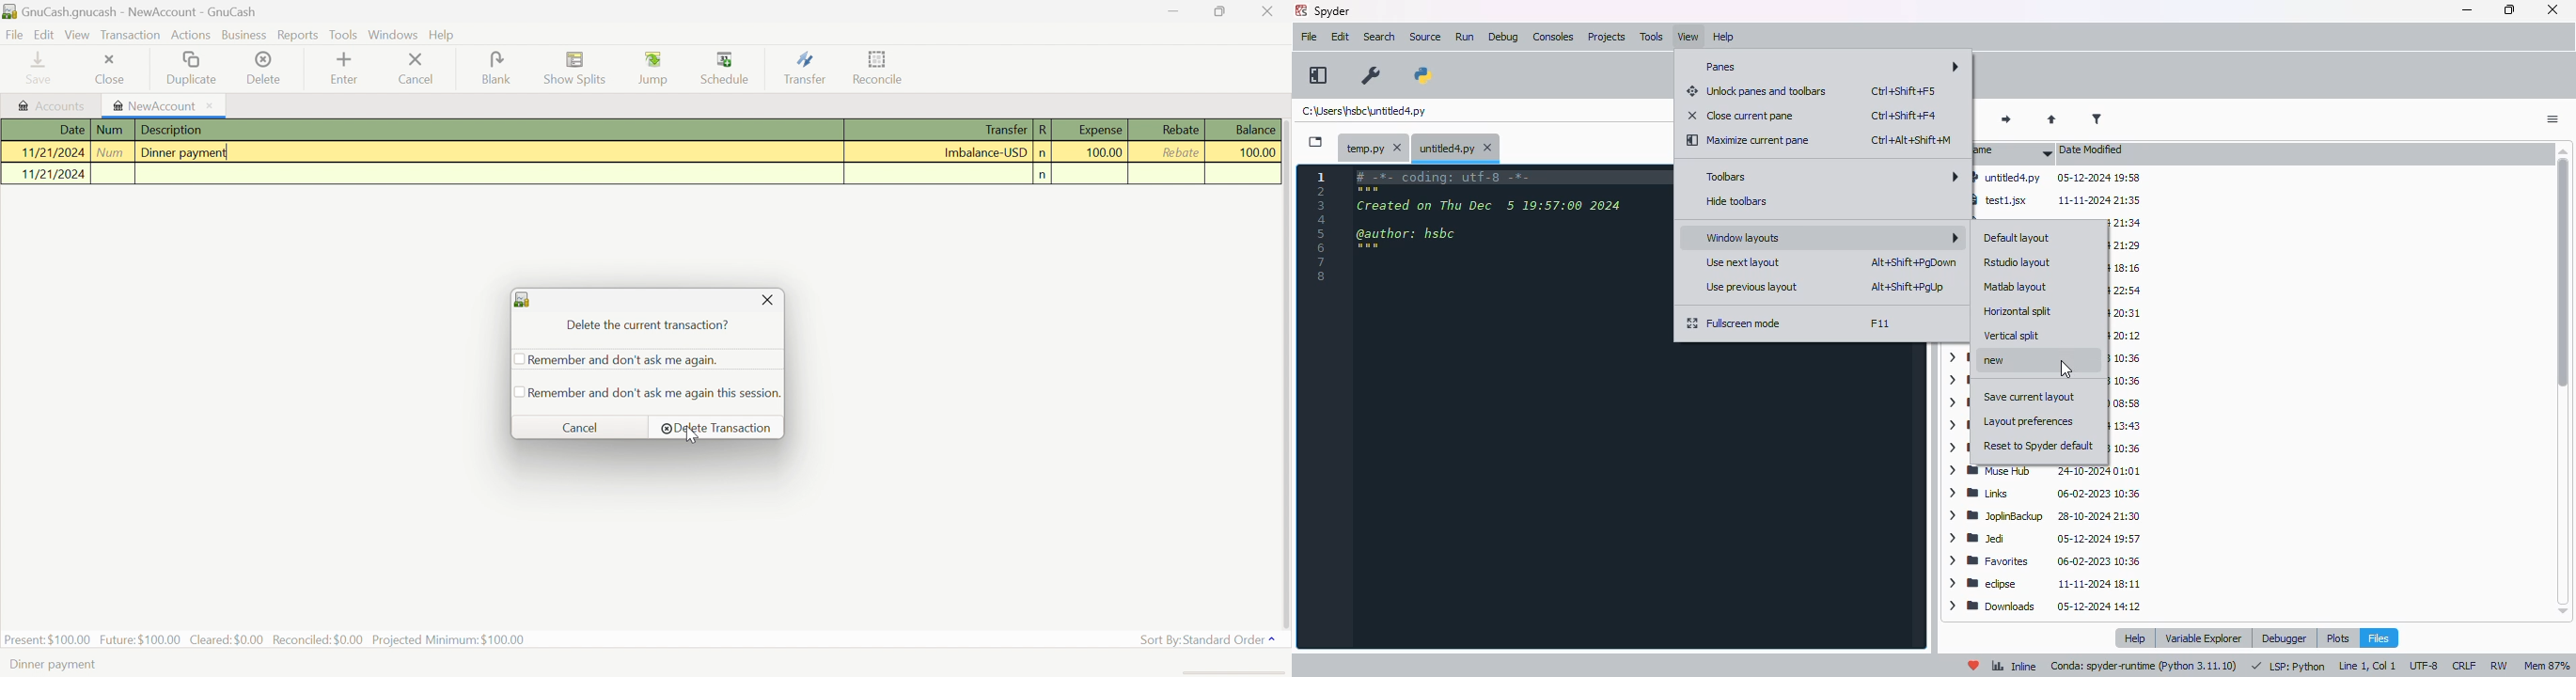 Image resolution: width=2576 pixels, height=700 pixels. What do you see at coordinates (140, 639) in the screenshot?
I see `Future: $100.00` at bounding box center [140, 639].